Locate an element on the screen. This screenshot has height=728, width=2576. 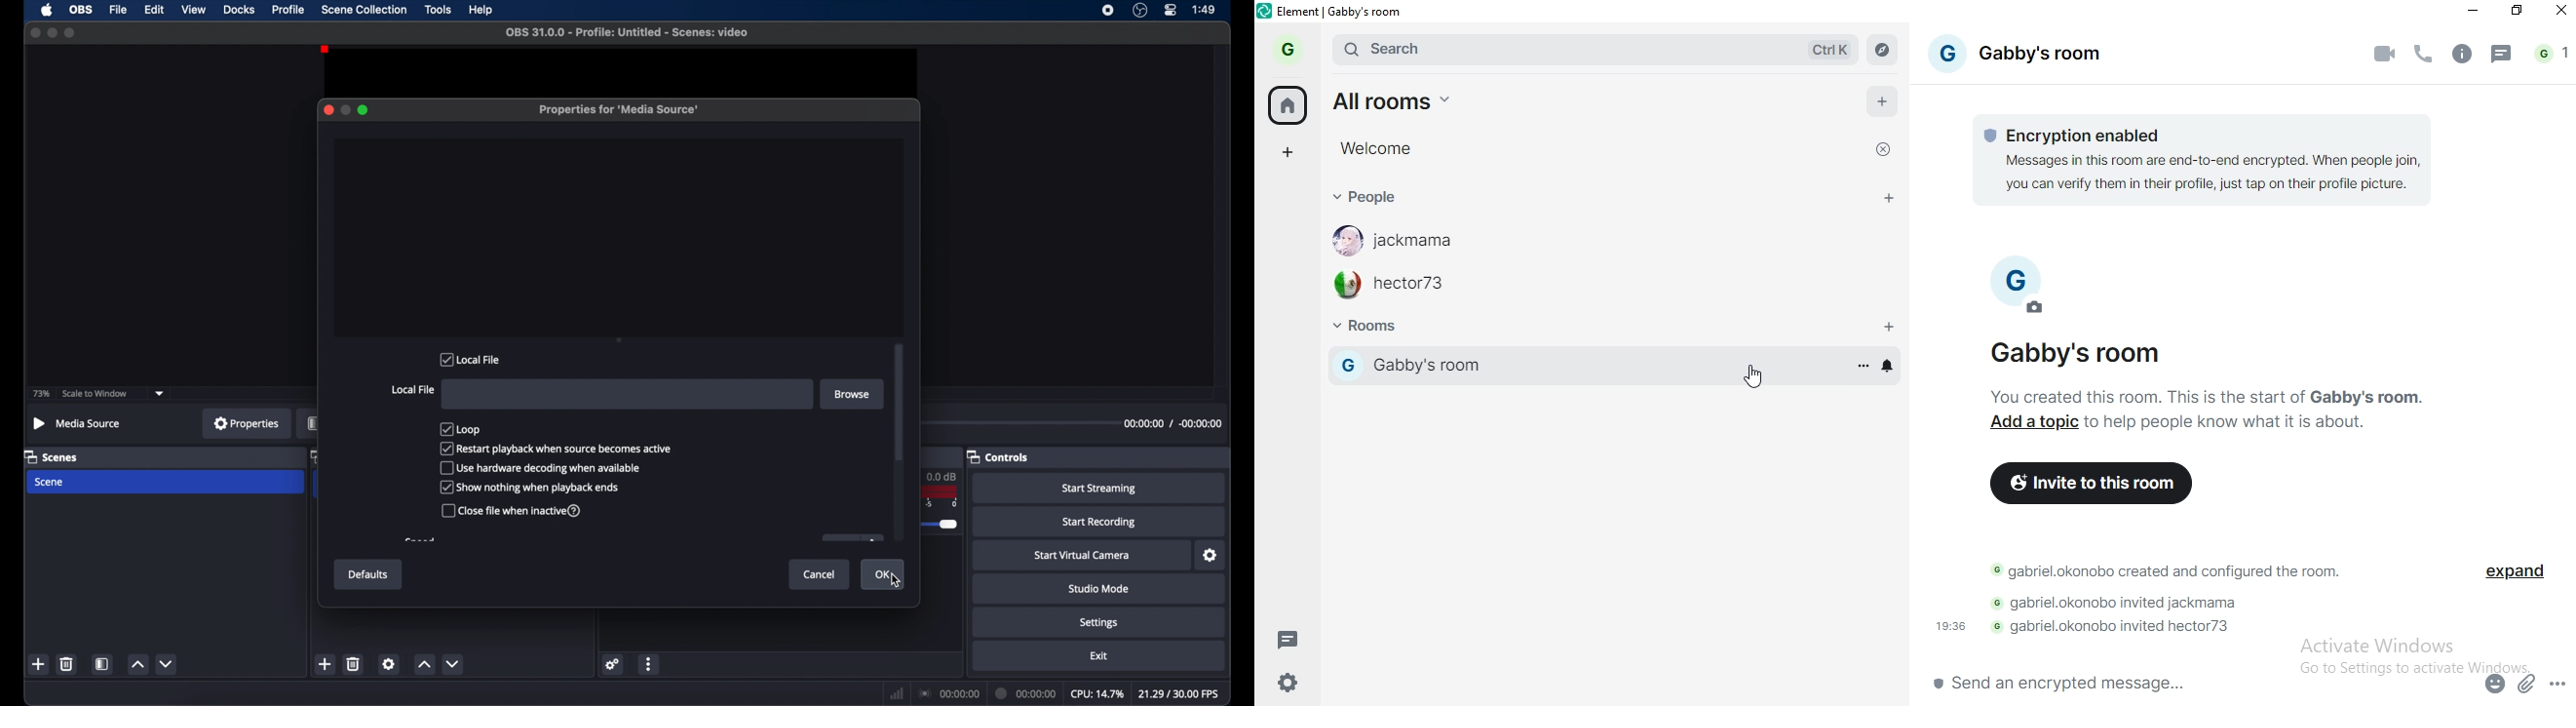
checkbox is located at coordinates (556, 449).